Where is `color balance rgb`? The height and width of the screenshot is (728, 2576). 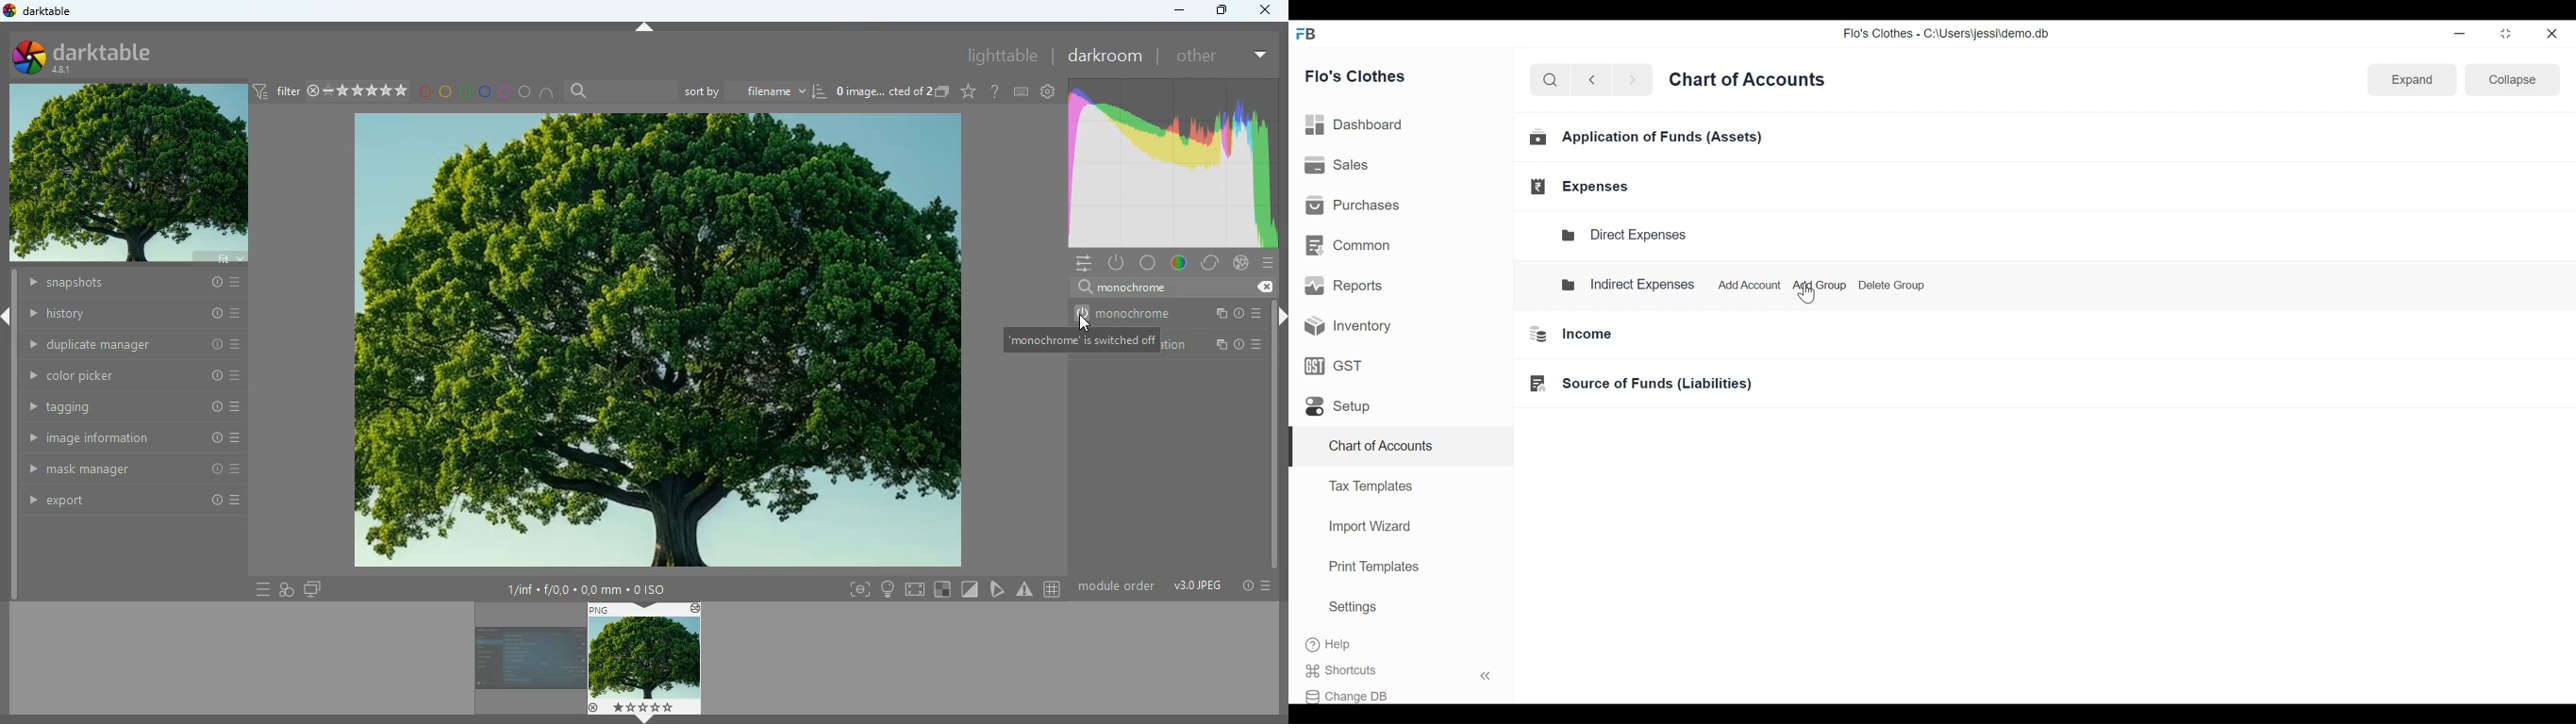 color balance rgb is located at coordinates (1219, 343).